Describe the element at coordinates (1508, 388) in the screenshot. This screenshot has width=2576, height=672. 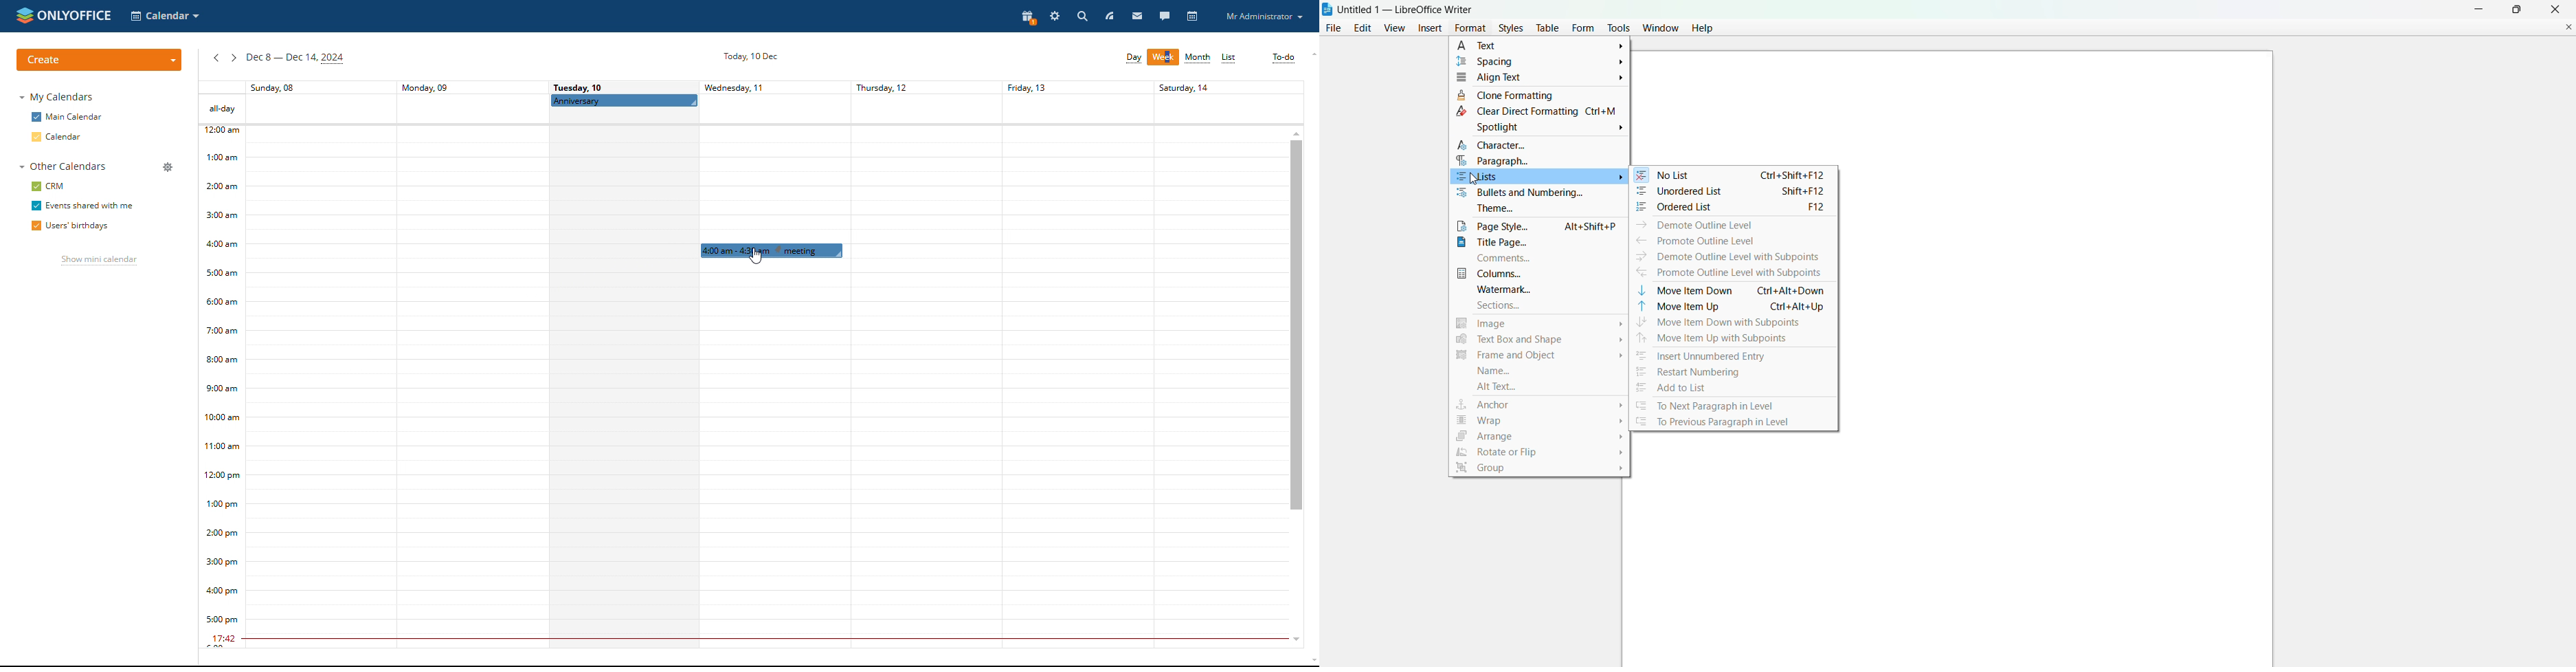
I see `alt text` at that location.